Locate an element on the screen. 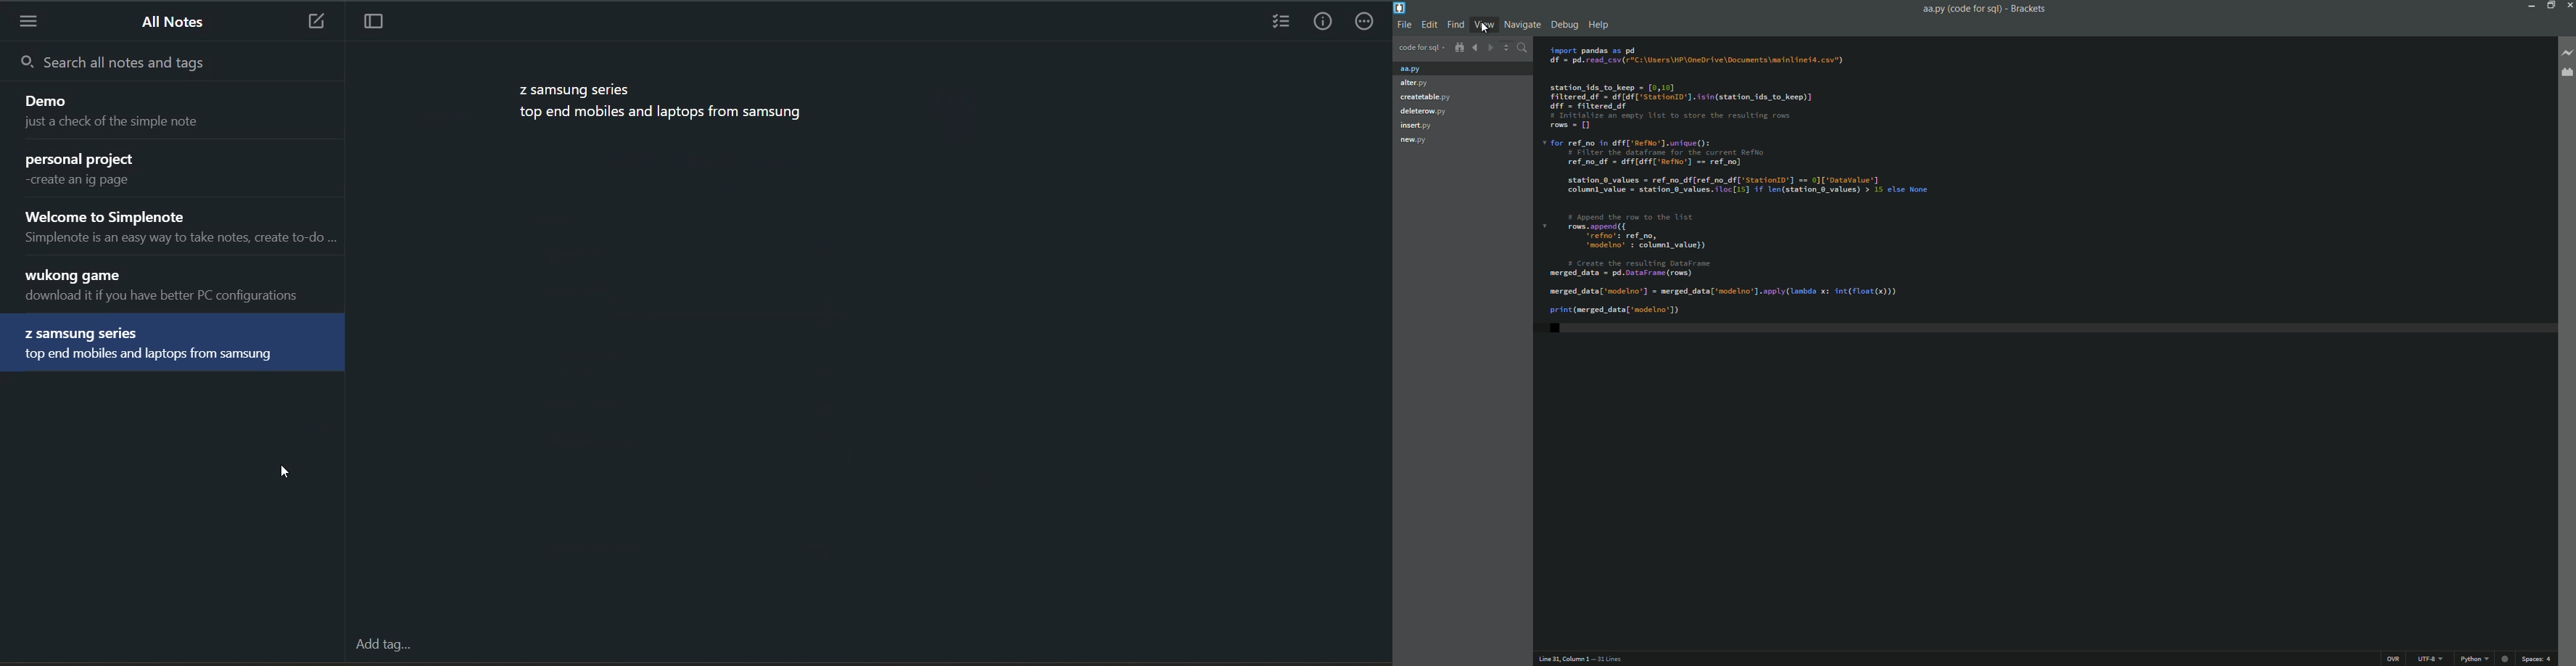  view menu is located at coordinates (1486, 24).